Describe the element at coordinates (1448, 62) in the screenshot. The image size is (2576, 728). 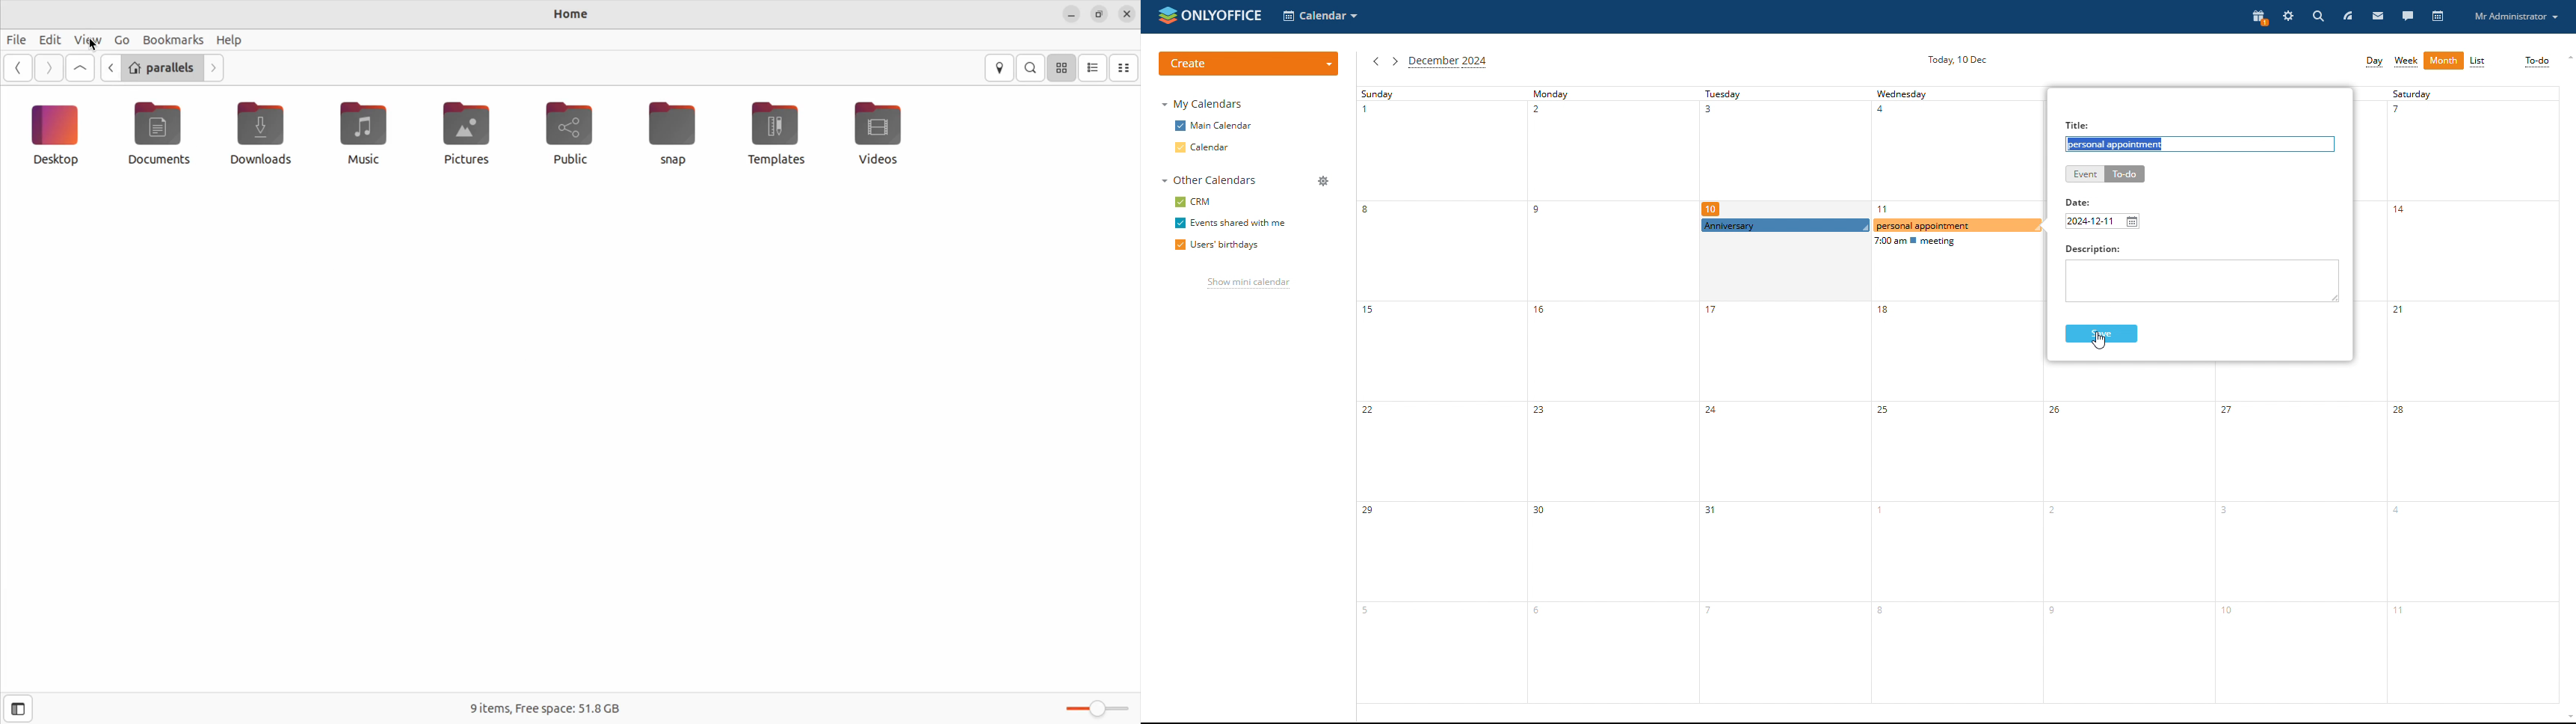
I see `current month` at that location.